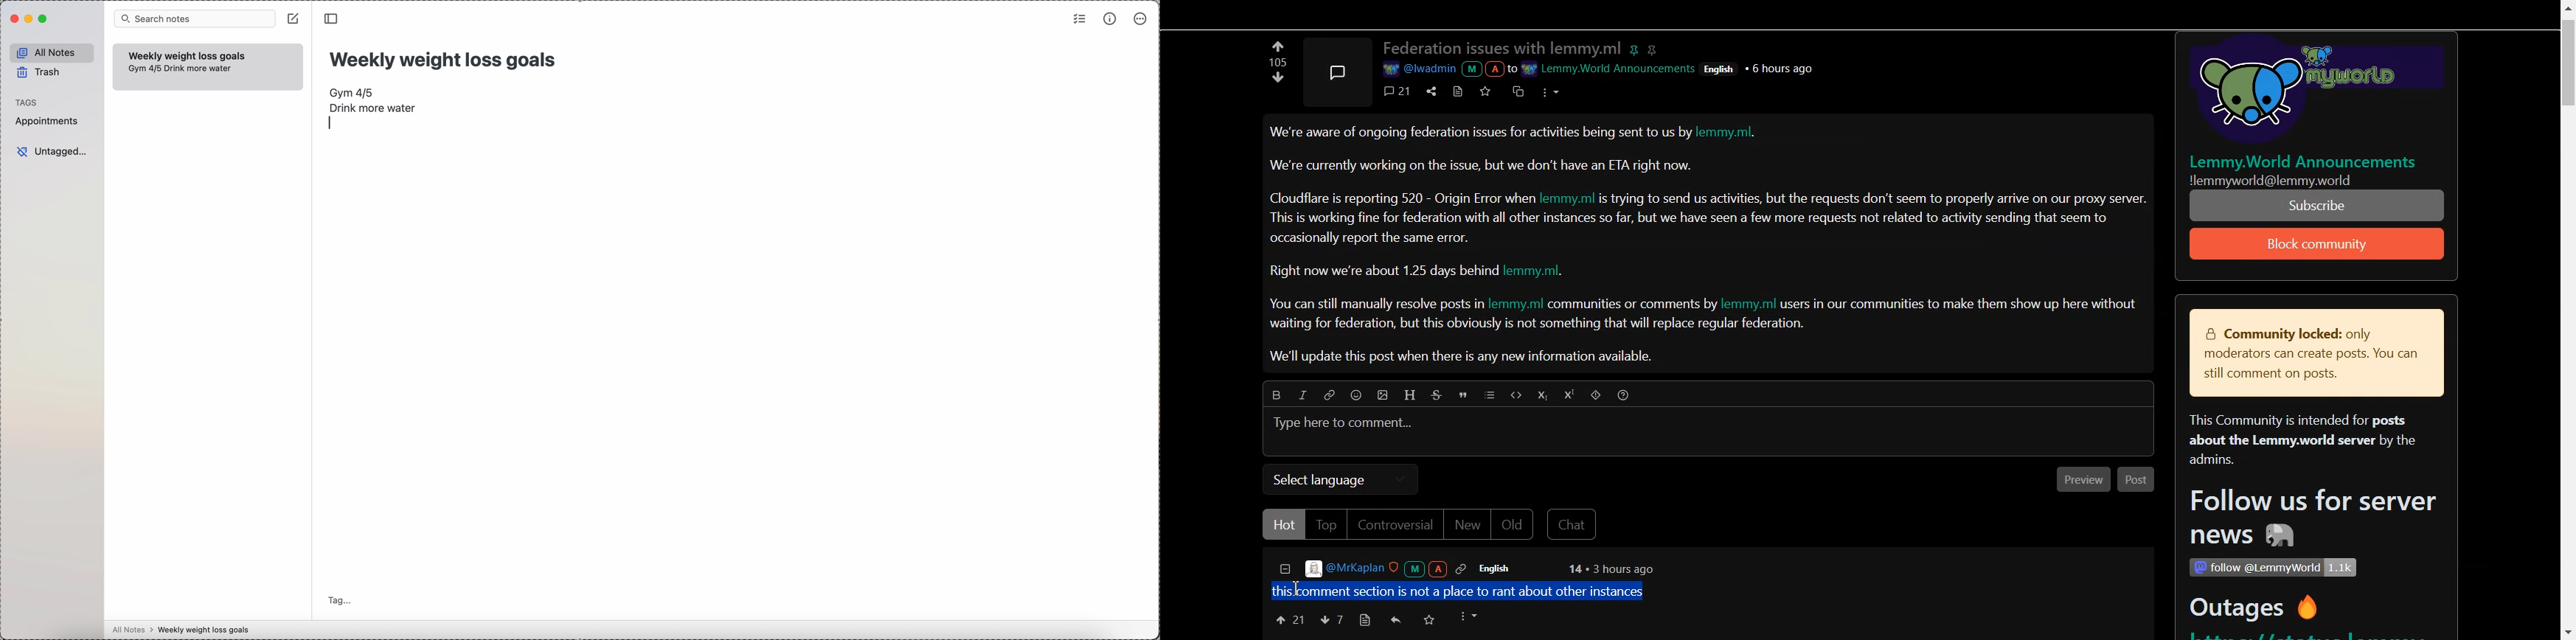  What do you see at coordinates (445, 57) in the screenshot?
I see `title: Weekly weight loss goals` at bounding box center [445, 57].